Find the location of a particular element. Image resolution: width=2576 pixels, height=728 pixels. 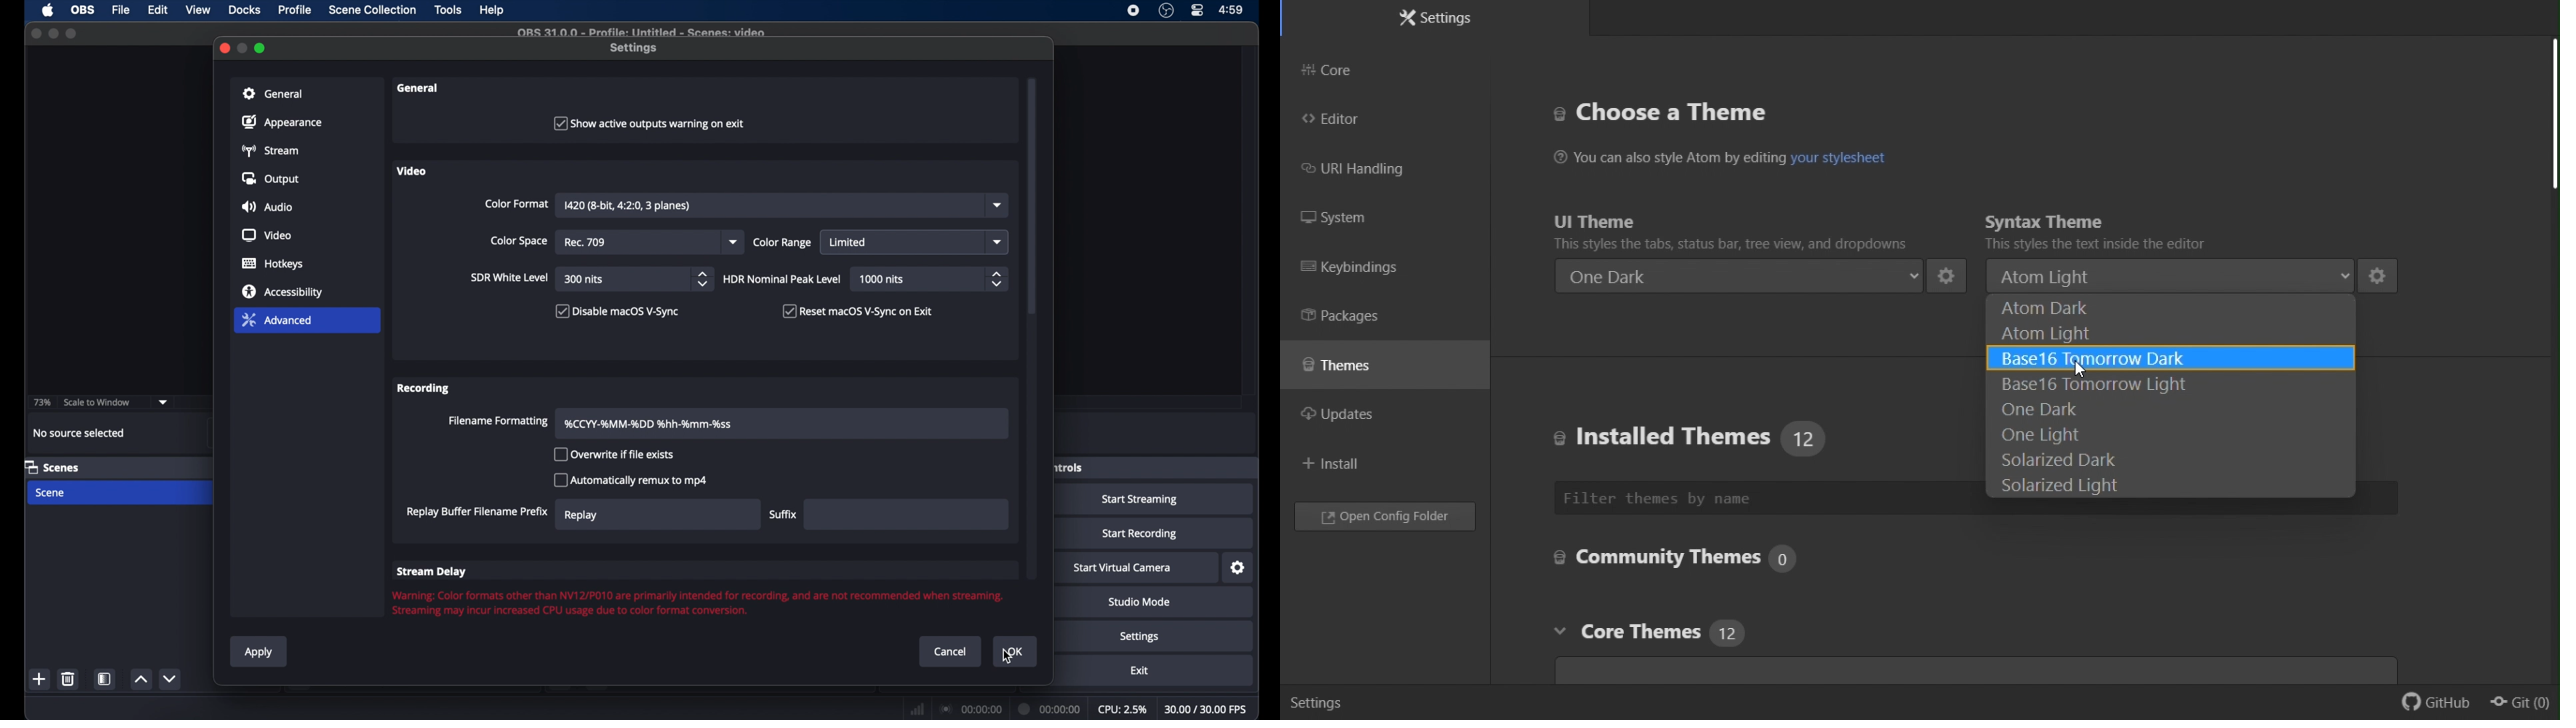

help is located at coordinates (492, 10).